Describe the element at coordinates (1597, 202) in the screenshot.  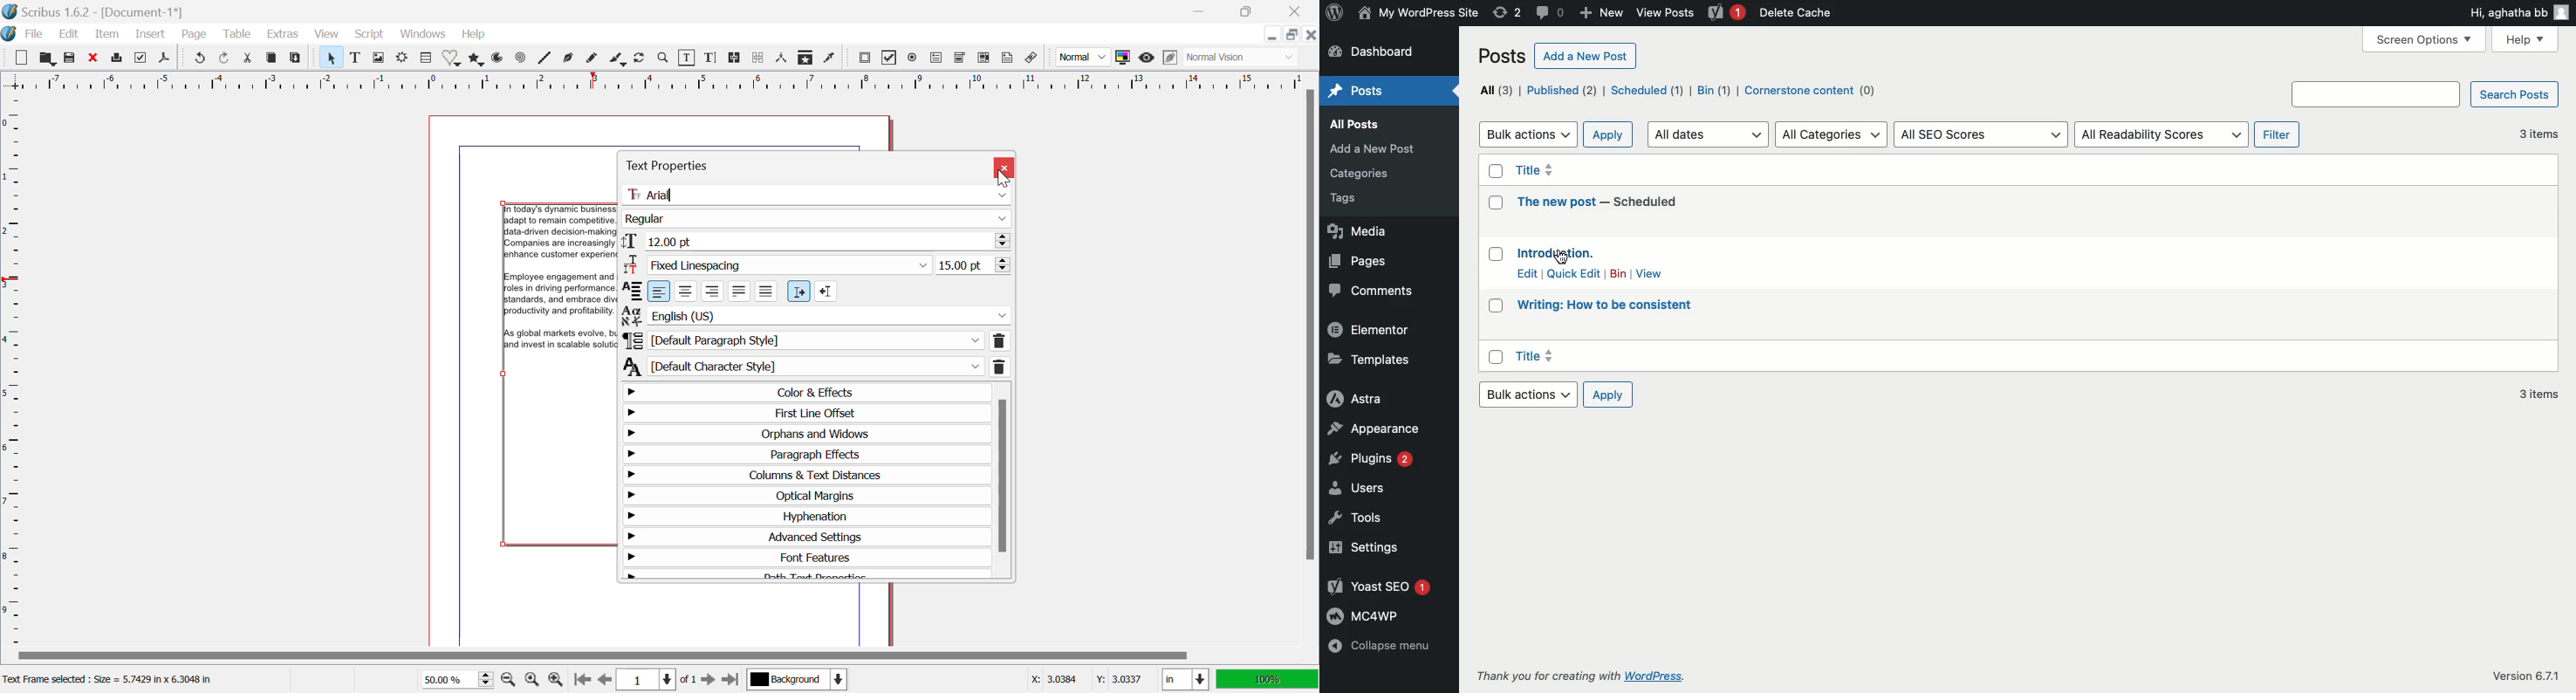
I see `The new post — Scheduled` at that location.